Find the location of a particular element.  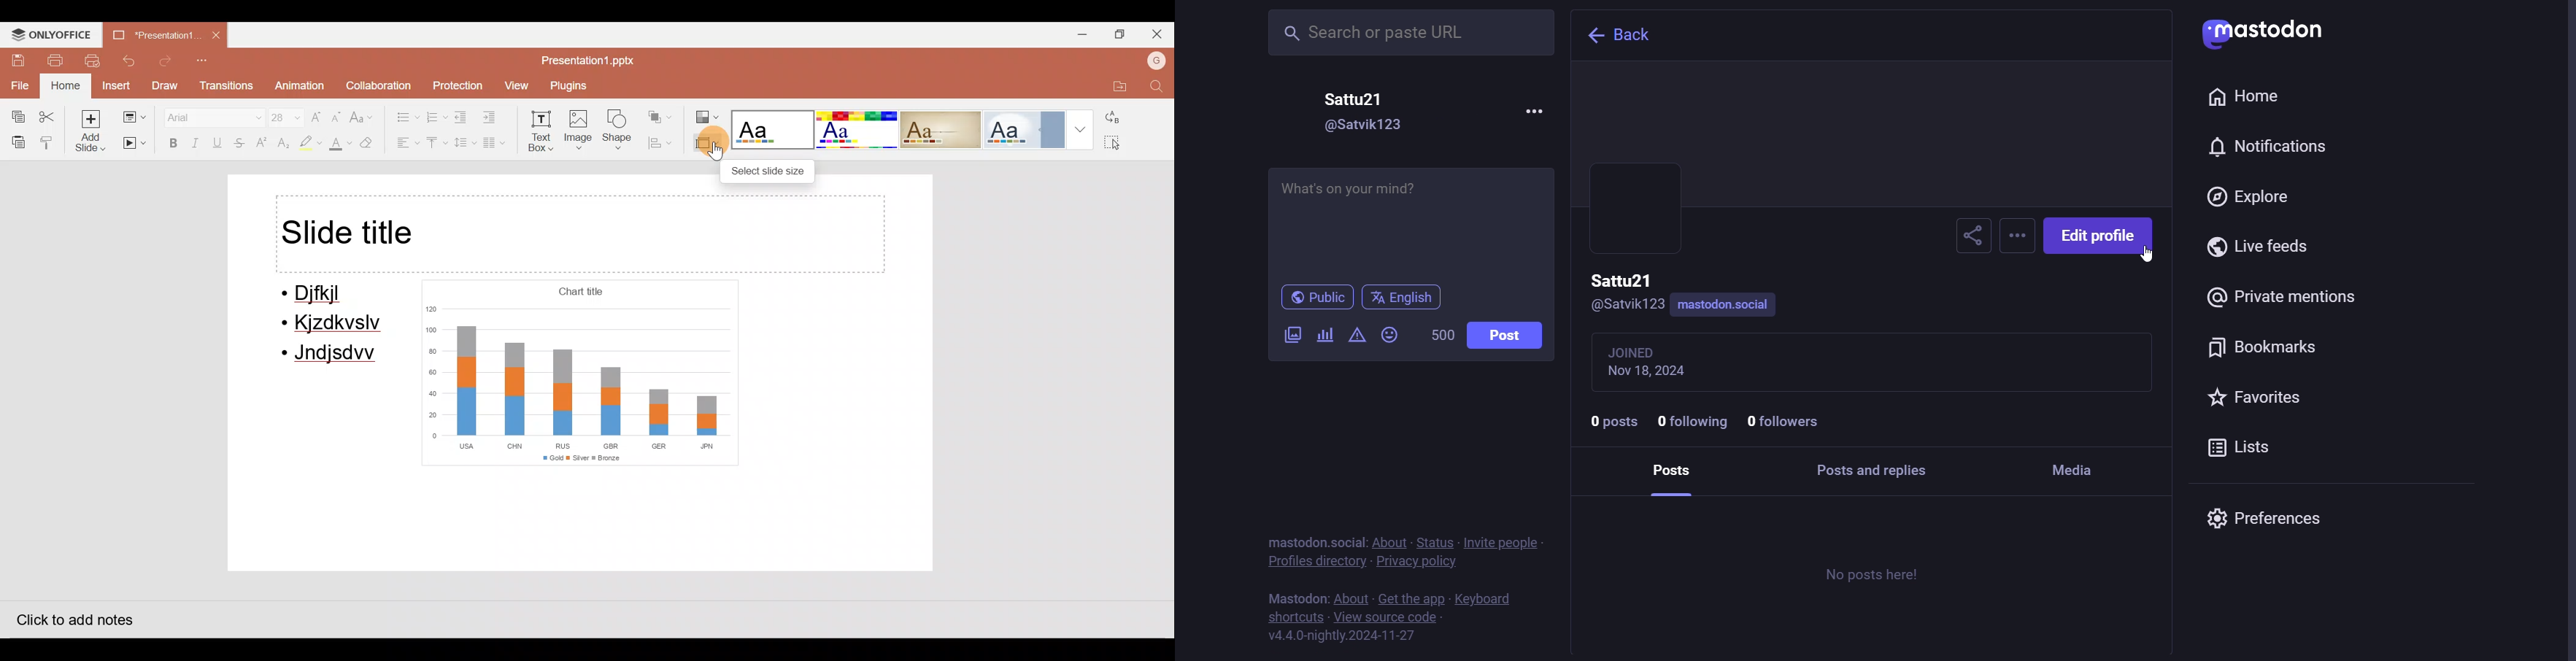

Bold is located at coordinates (170, 143).